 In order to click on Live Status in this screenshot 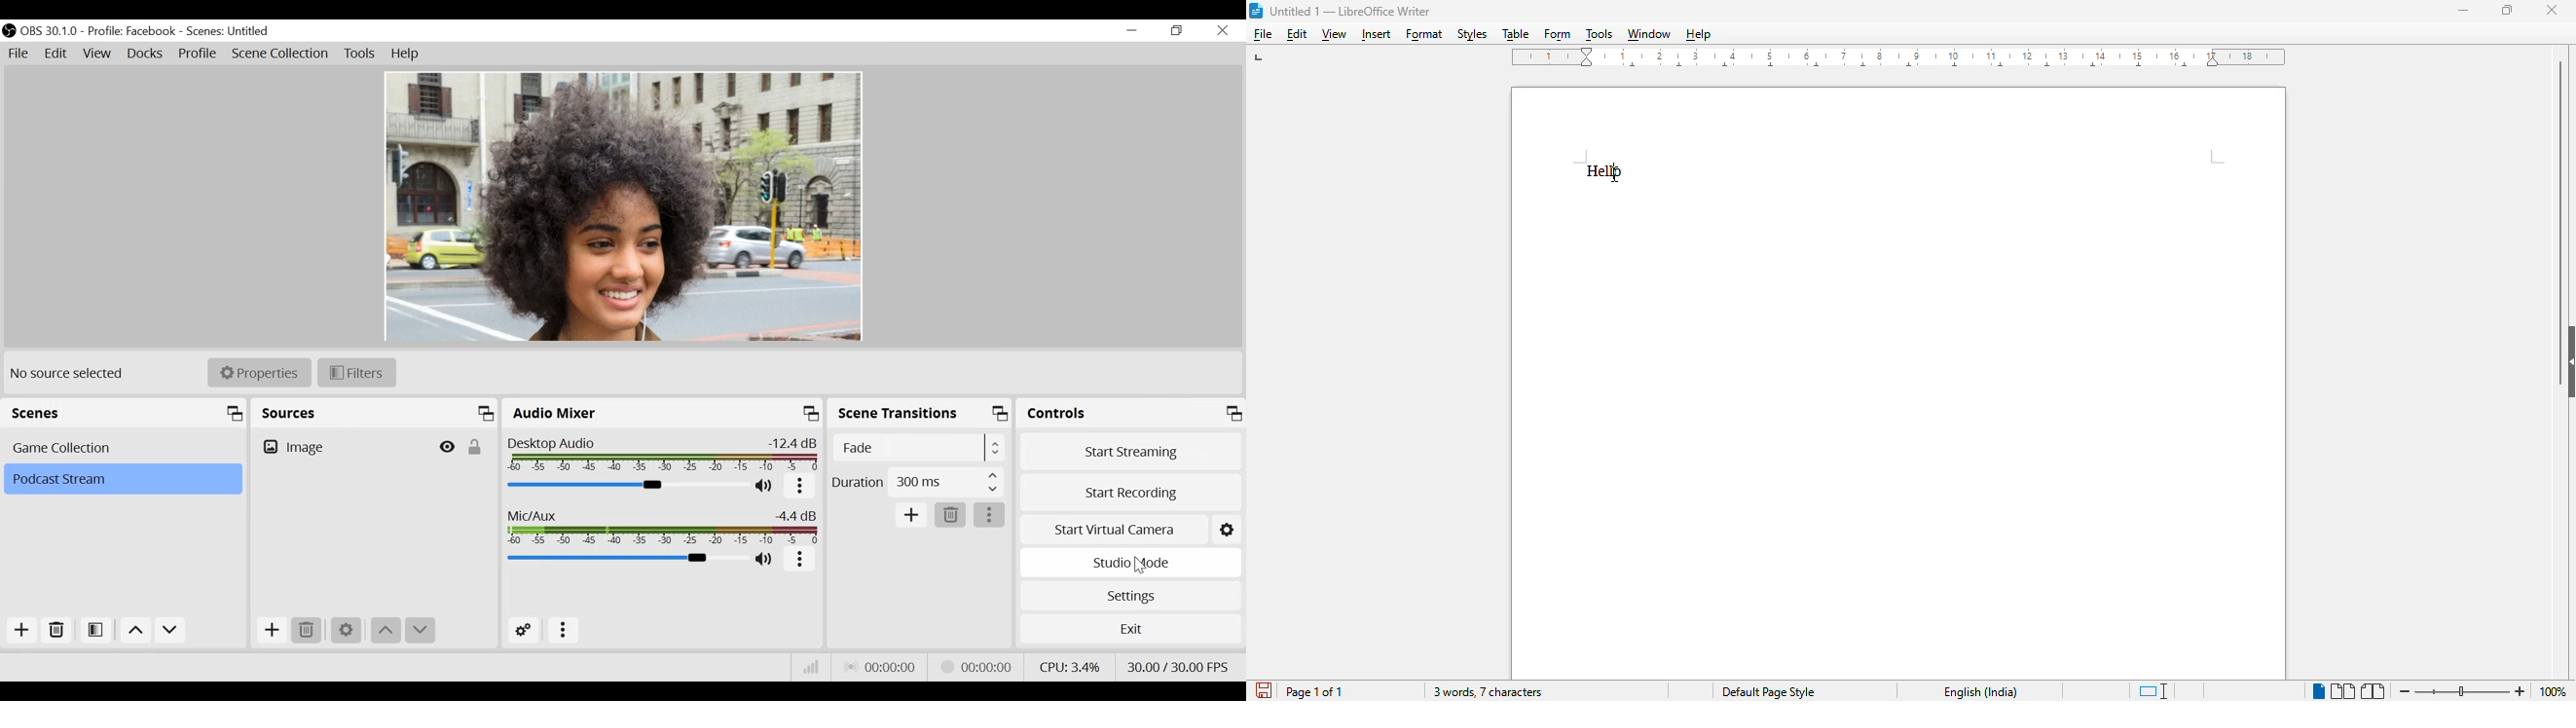, I will do `click(877, 667)`.